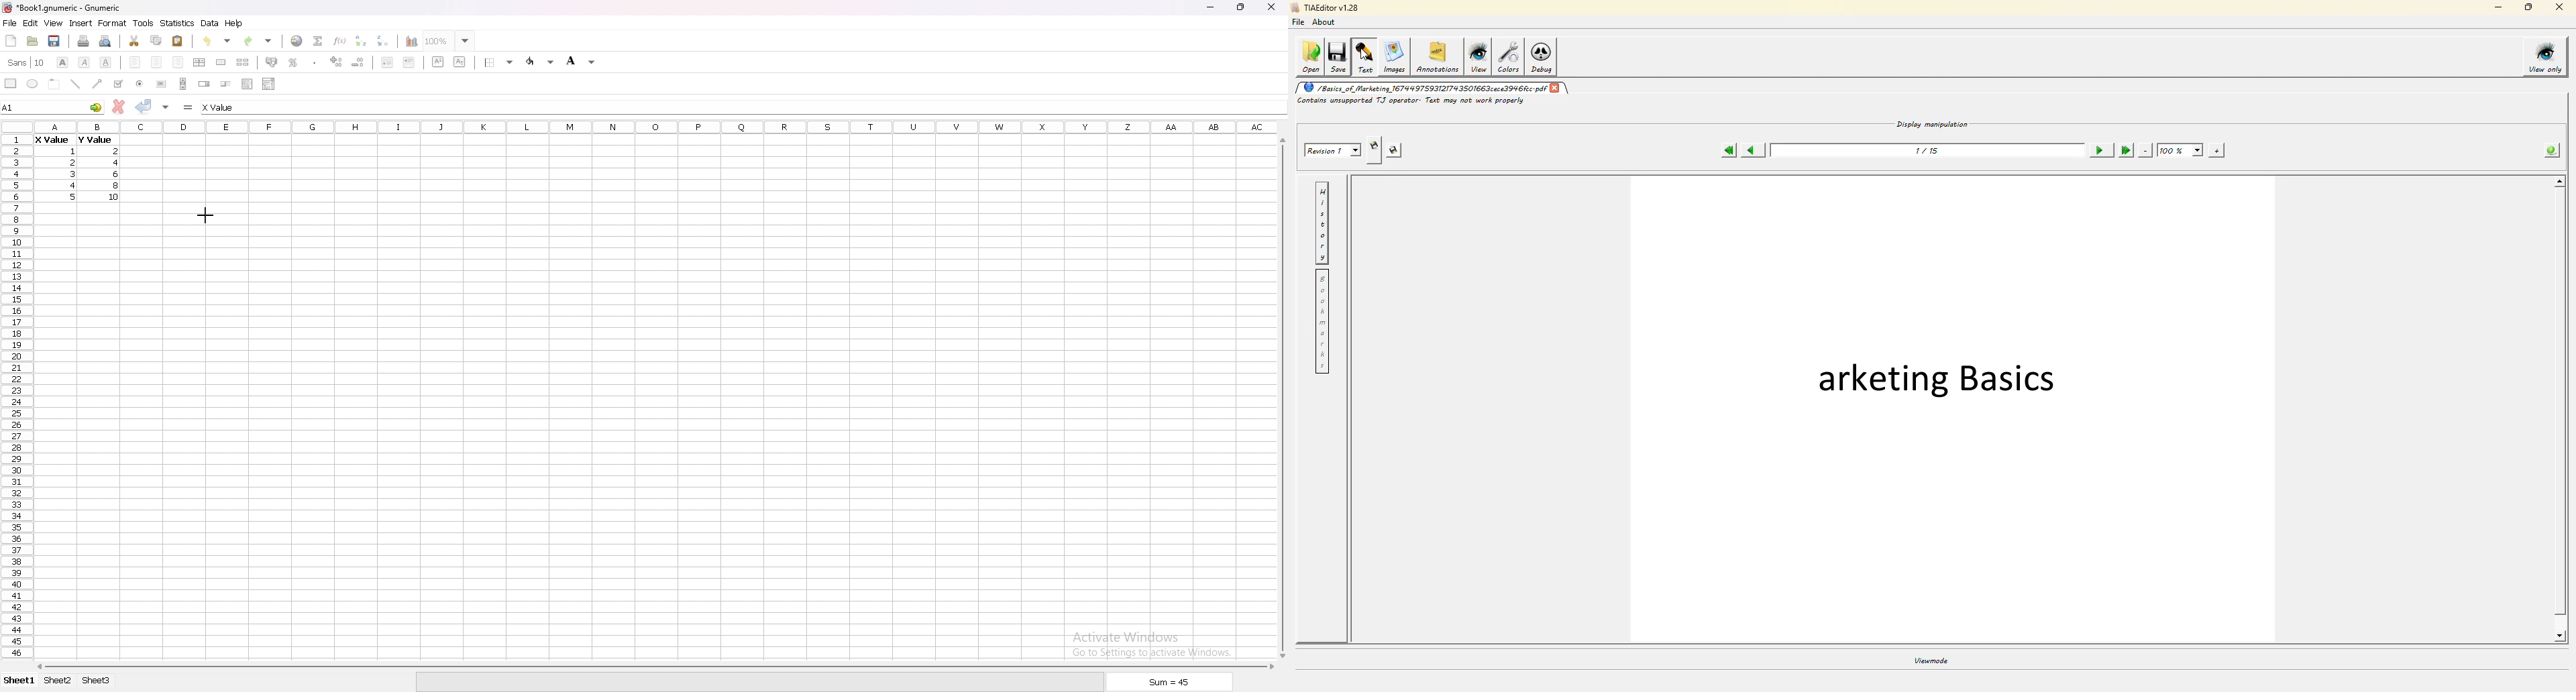  I want to click on tickbox, so click(117, 84).